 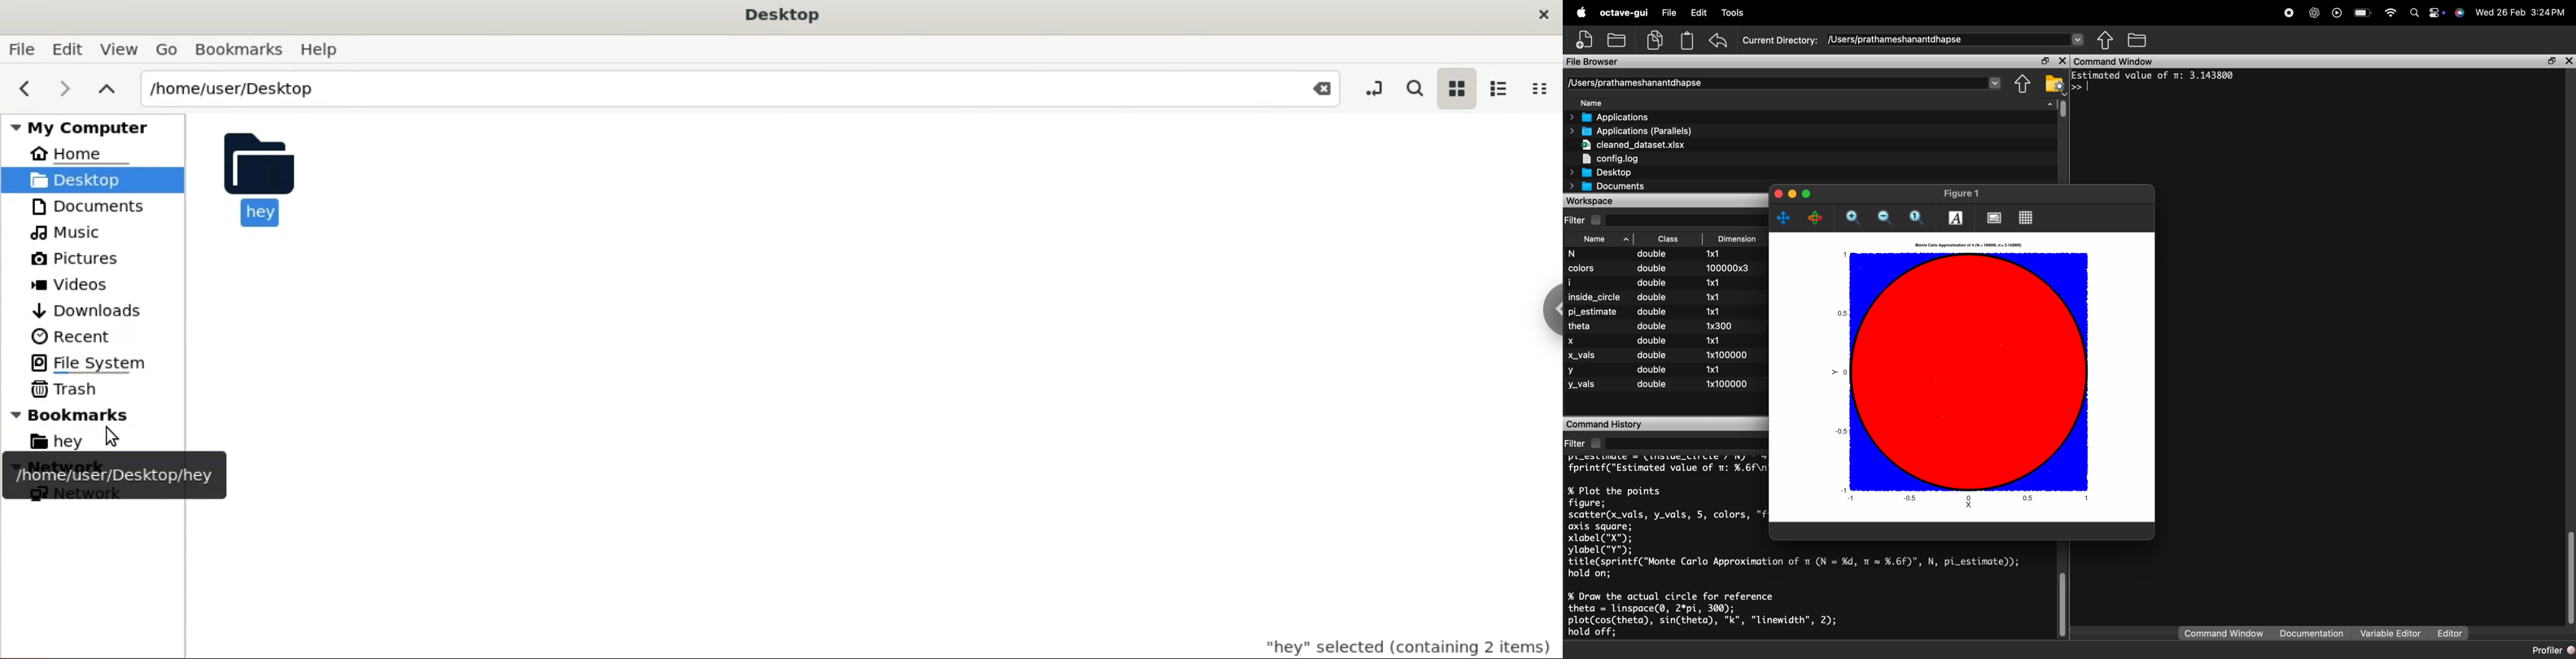 What do you see at coordinates (1722, 268) in the screenshot?
I see `100000x3` at bounding box center [1722, 268].